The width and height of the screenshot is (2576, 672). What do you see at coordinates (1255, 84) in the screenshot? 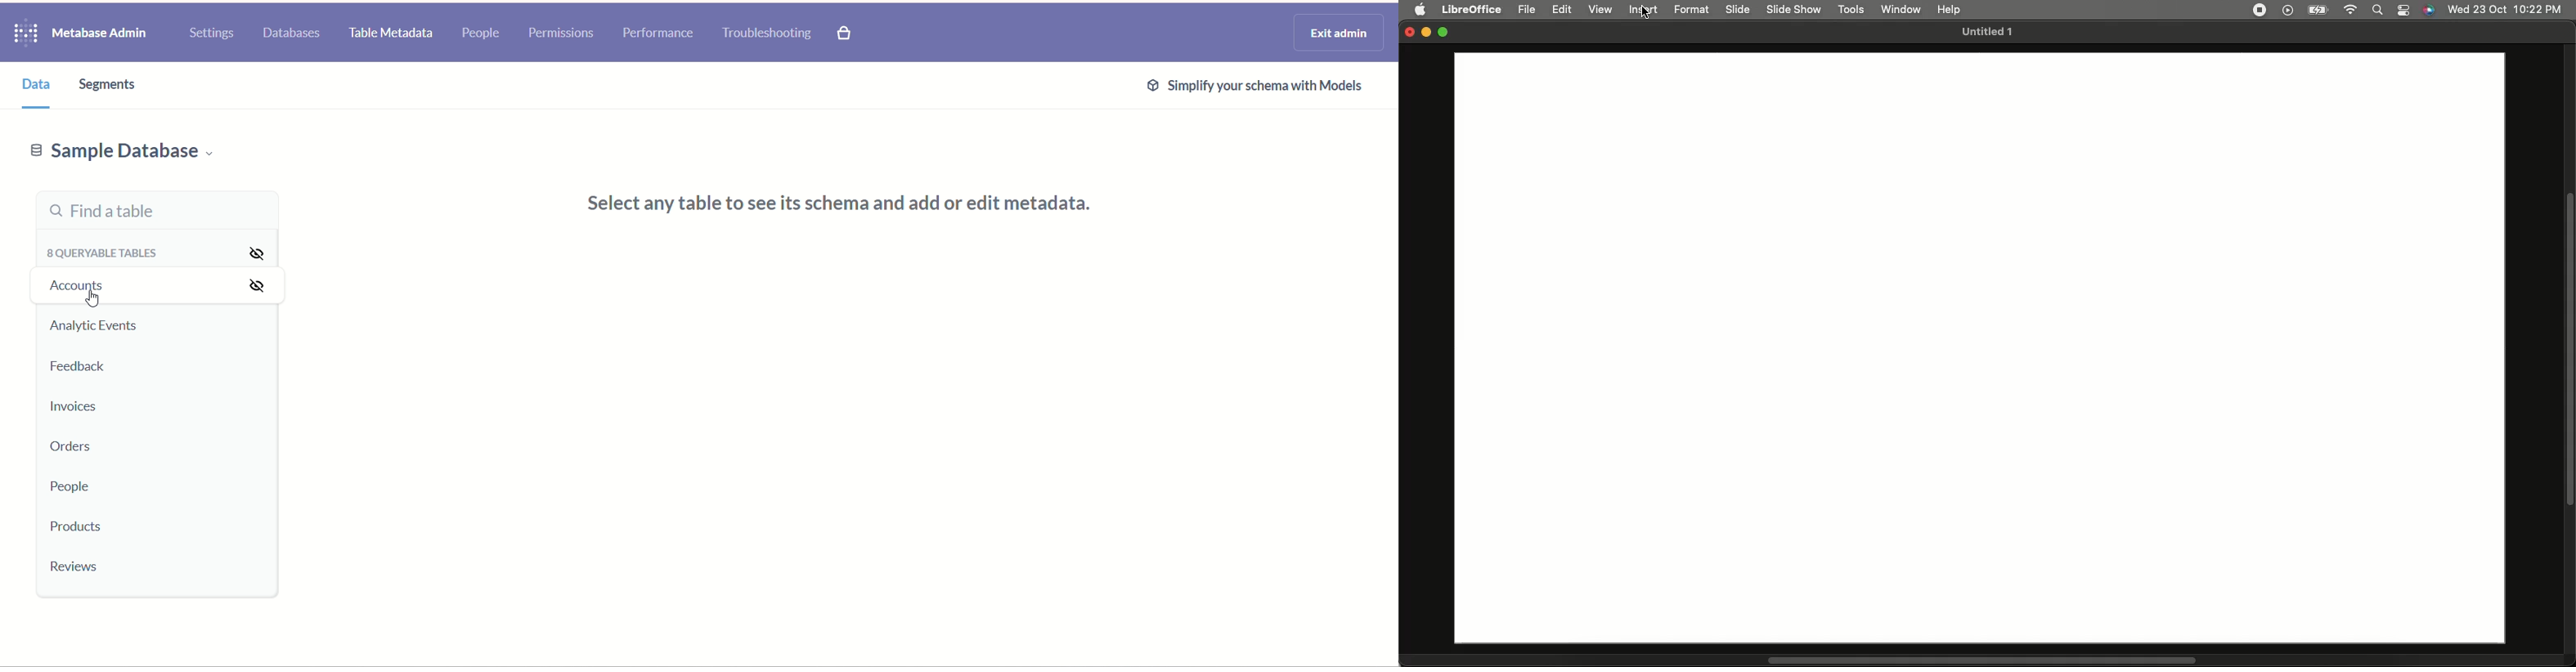
I see `ext` at bounding box center [1255, 84].